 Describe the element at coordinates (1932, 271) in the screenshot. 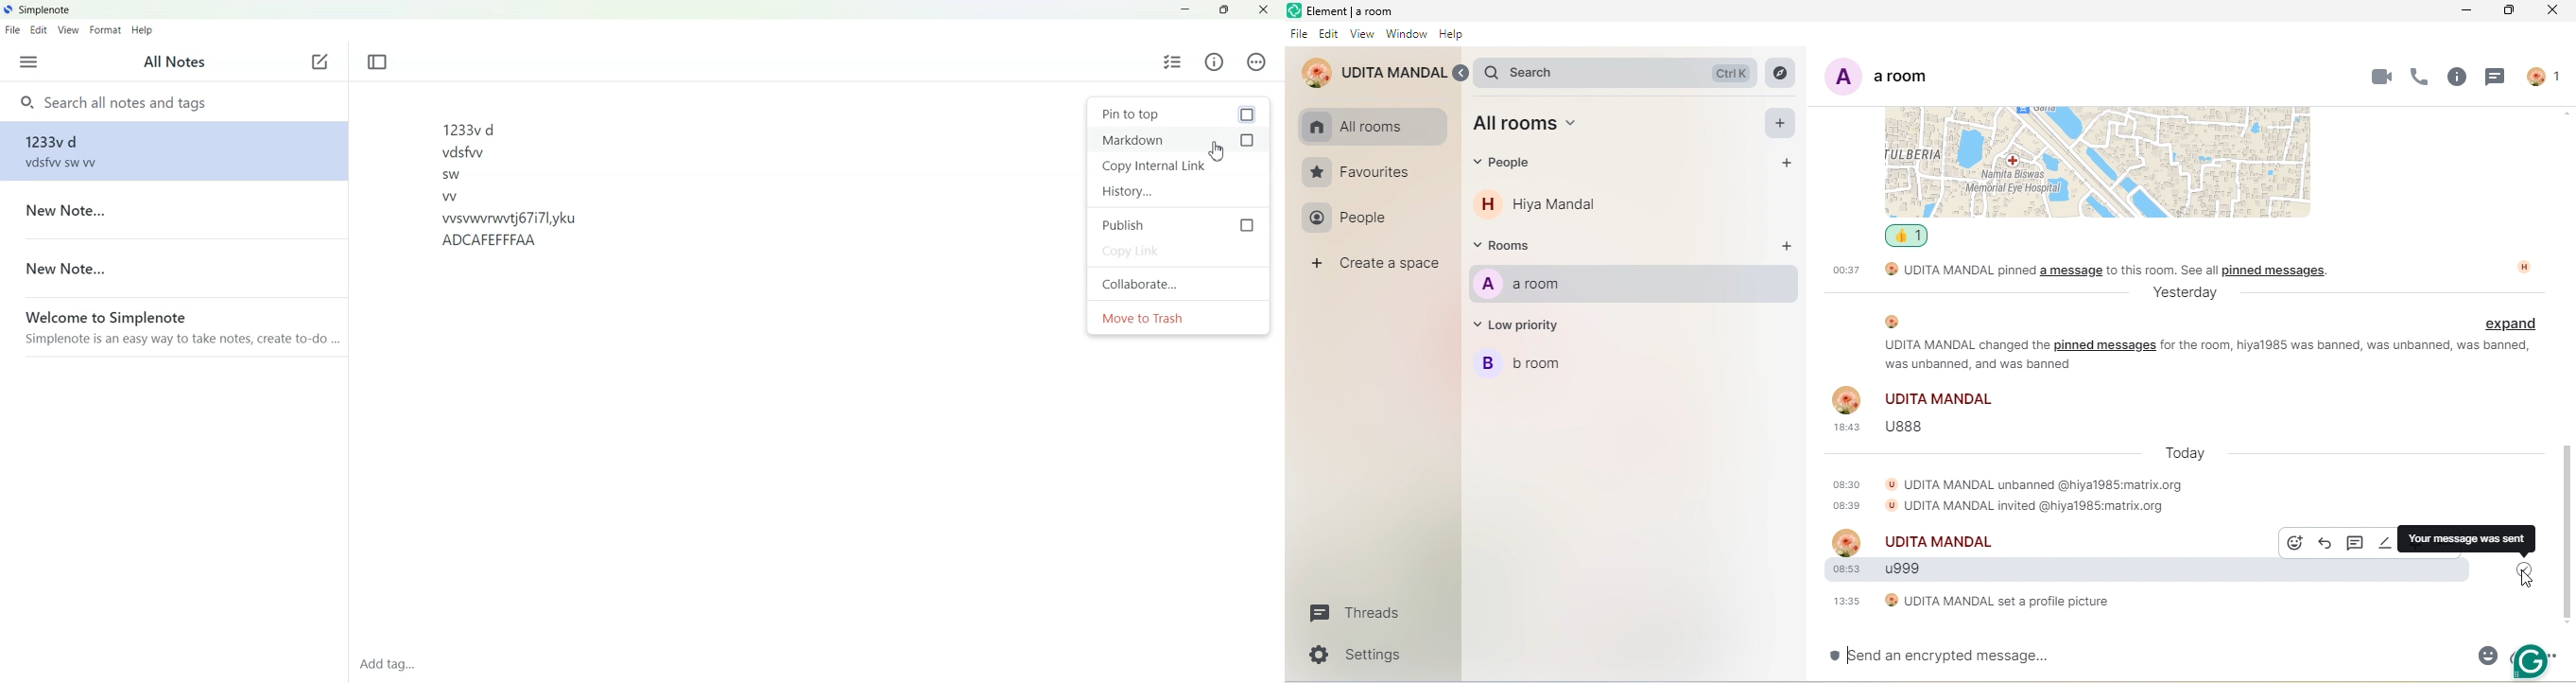

I see `00:37  UDITA MANDAL pinned` at that location.